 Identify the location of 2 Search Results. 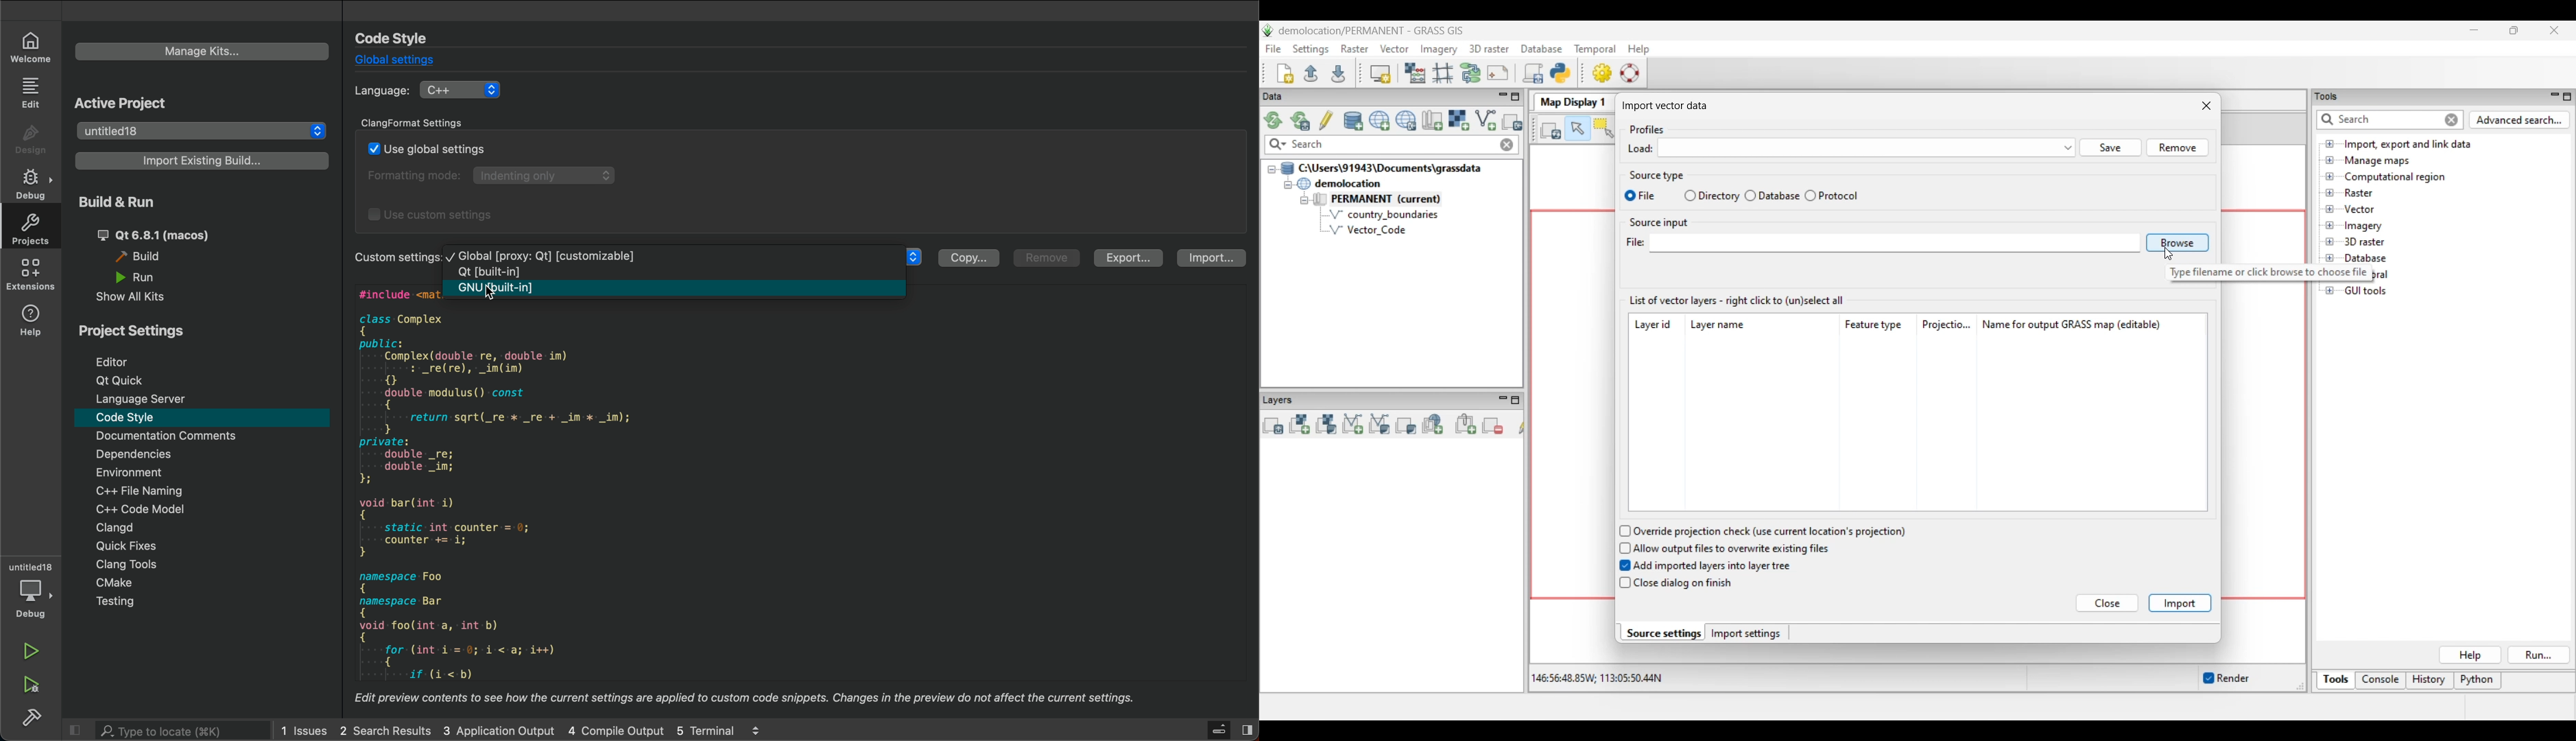
(384, 729).